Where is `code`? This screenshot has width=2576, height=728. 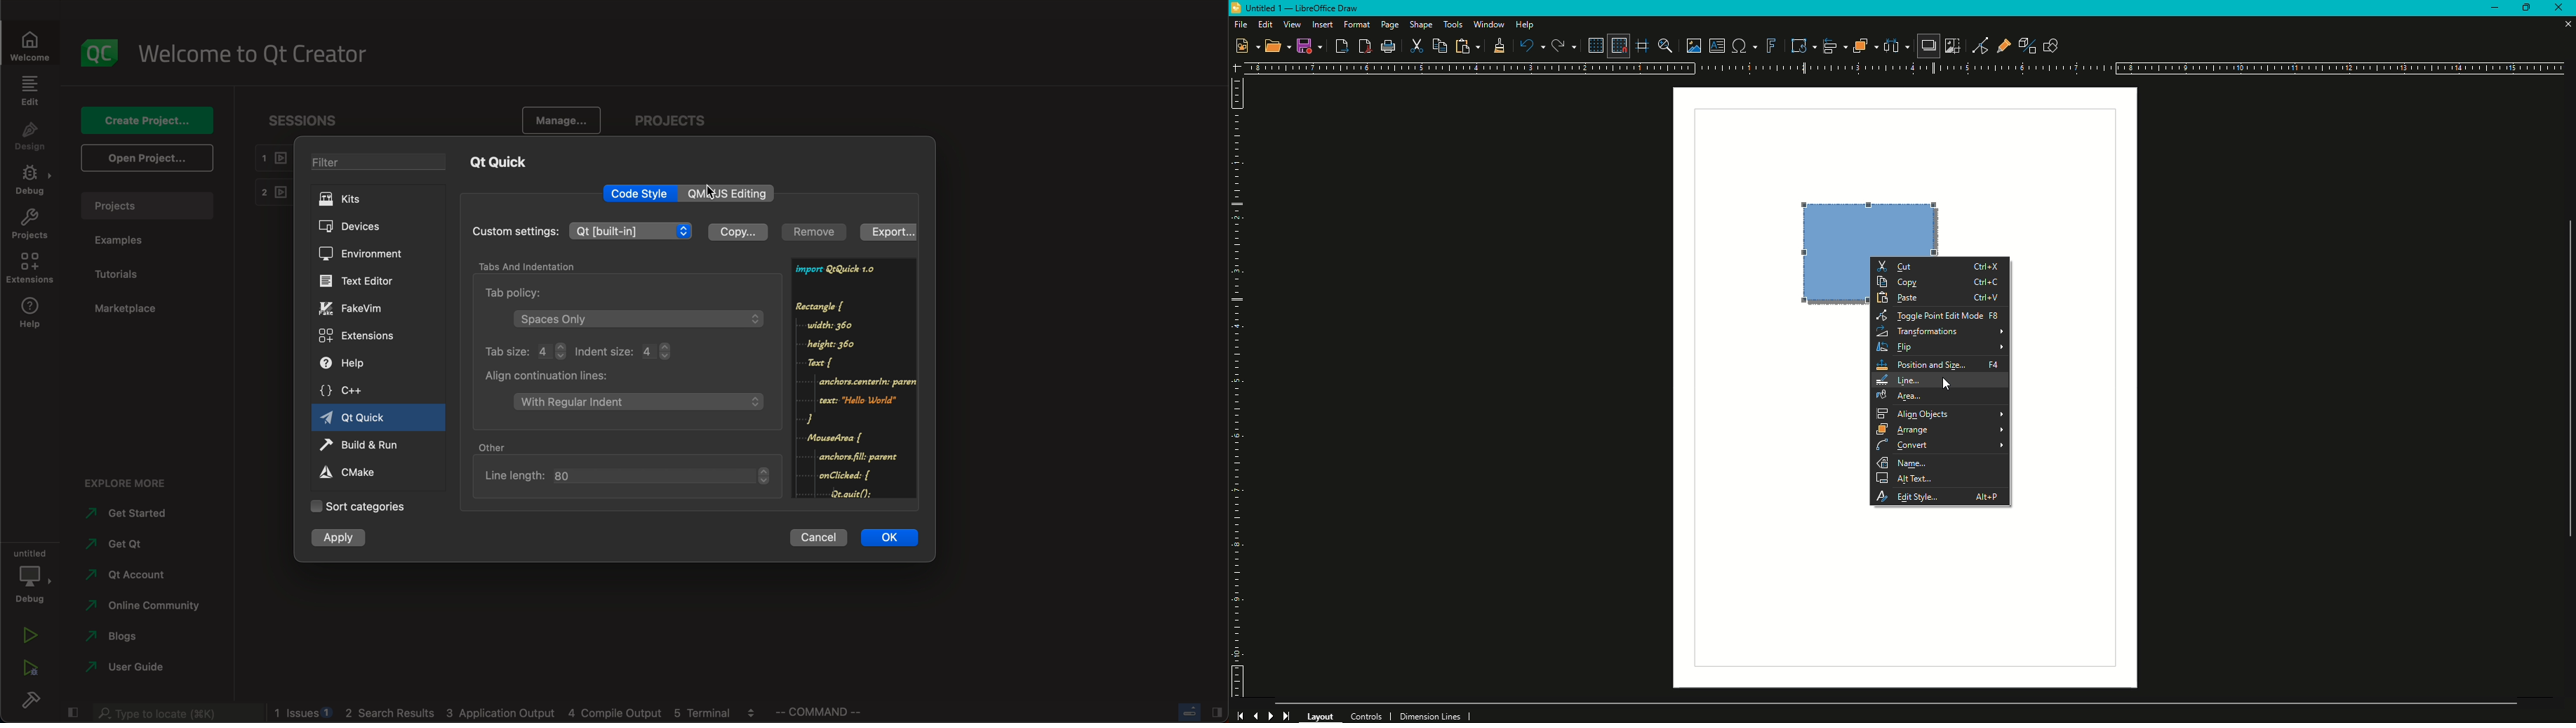
code is located at coordinates (639, 194).